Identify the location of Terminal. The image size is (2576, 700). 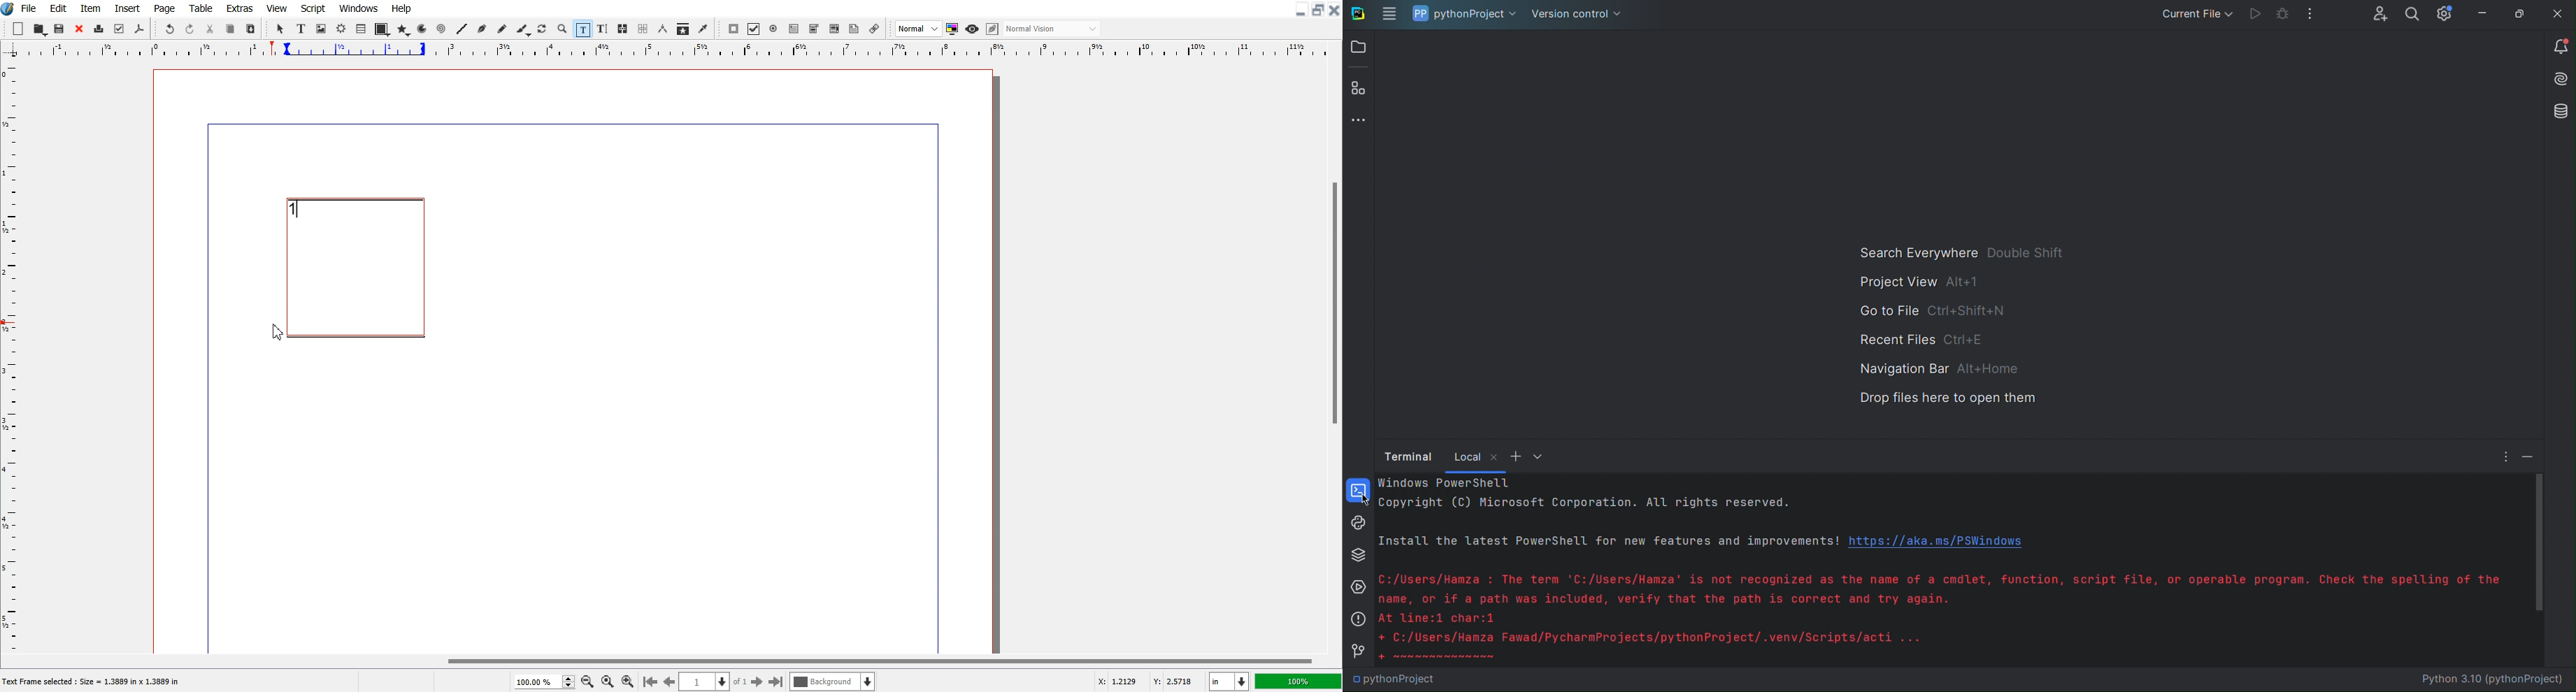
(1359, 489).